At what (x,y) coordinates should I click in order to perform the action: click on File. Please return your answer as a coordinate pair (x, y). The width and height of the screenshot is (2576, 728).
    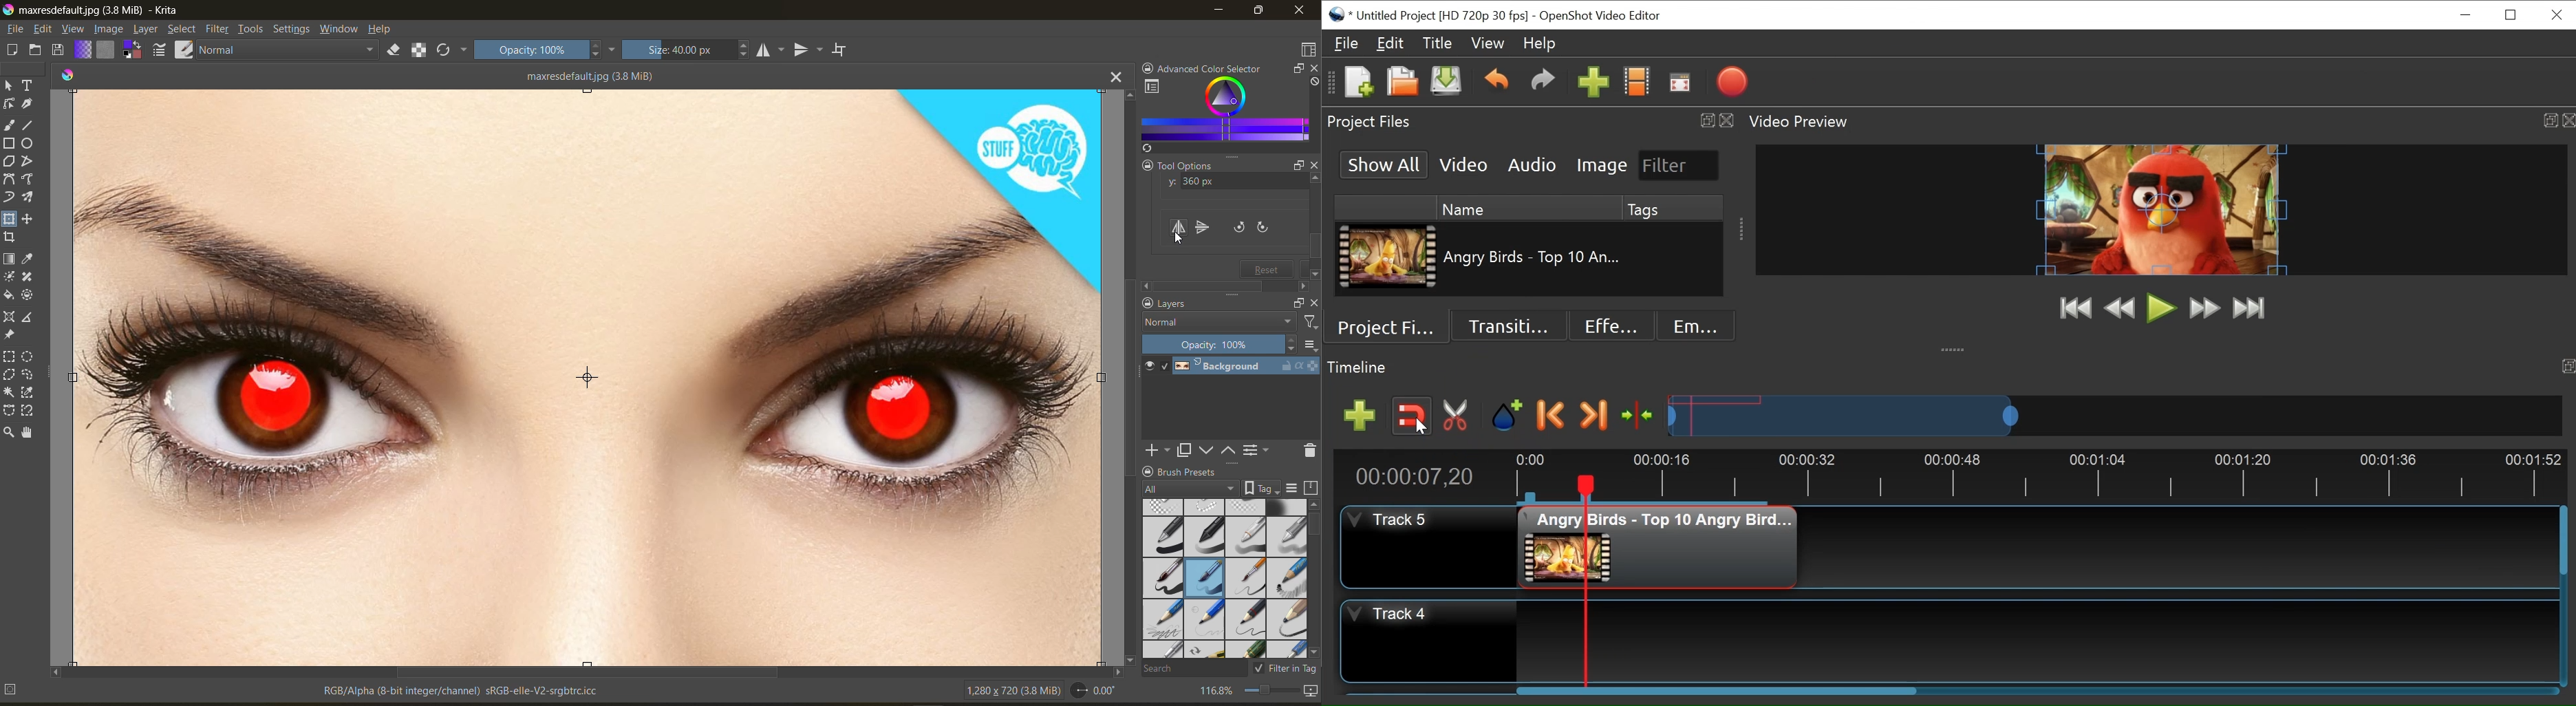
    Looking at the image, I should click on (1343, 42).